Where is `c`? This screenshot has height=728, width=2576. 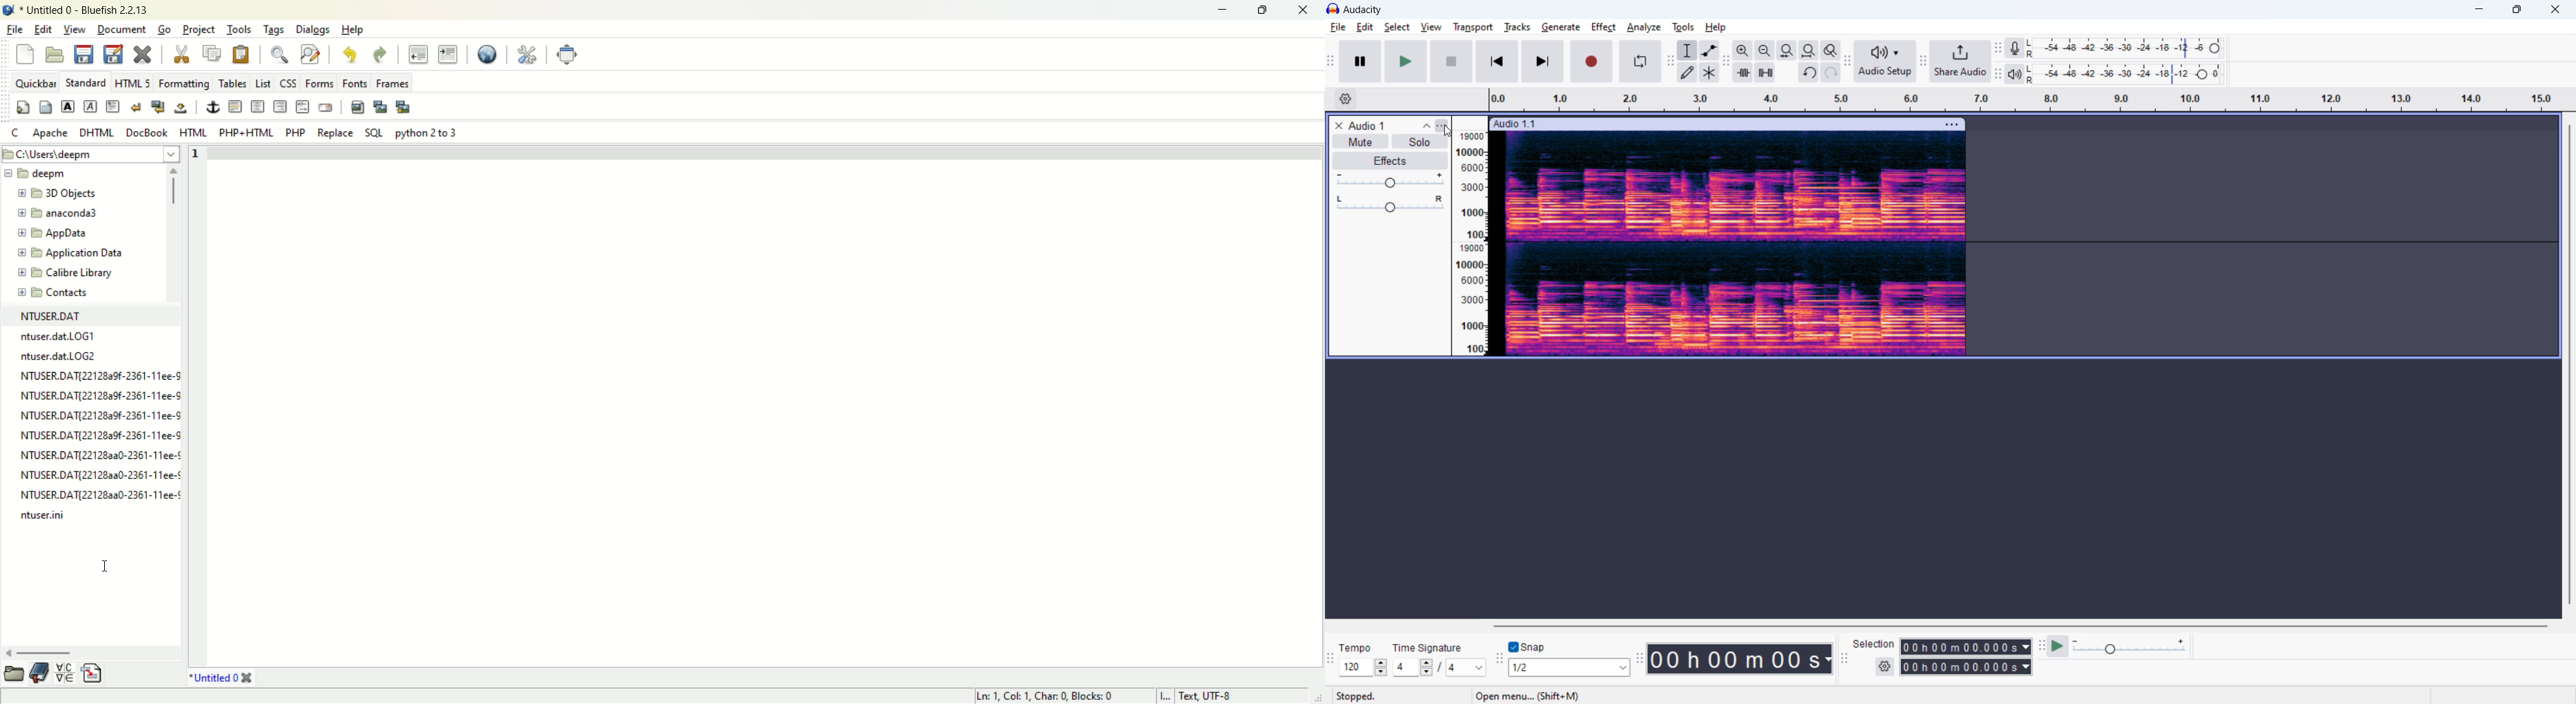
c is located at coordinates (14, 133).